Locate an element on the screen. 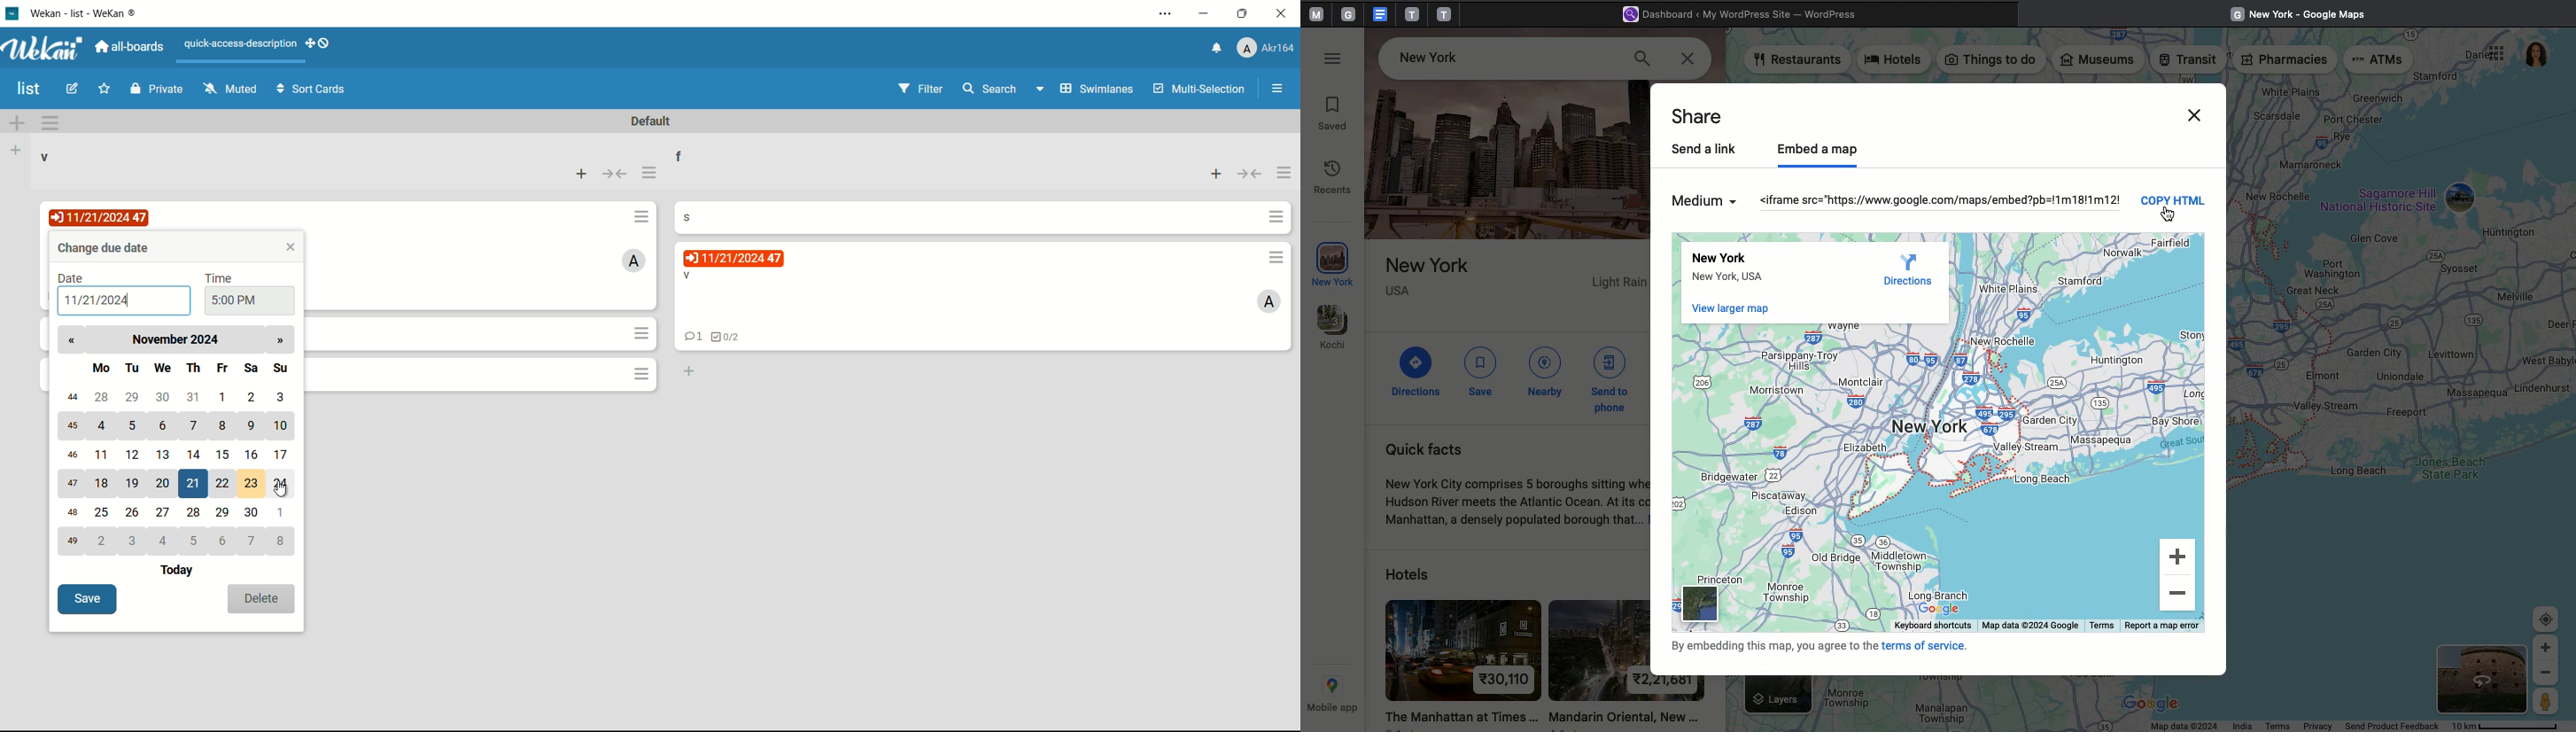 The width and height of the screenshot is (2576, 756). Pinned tabs is located at coordinates (1314, 15).